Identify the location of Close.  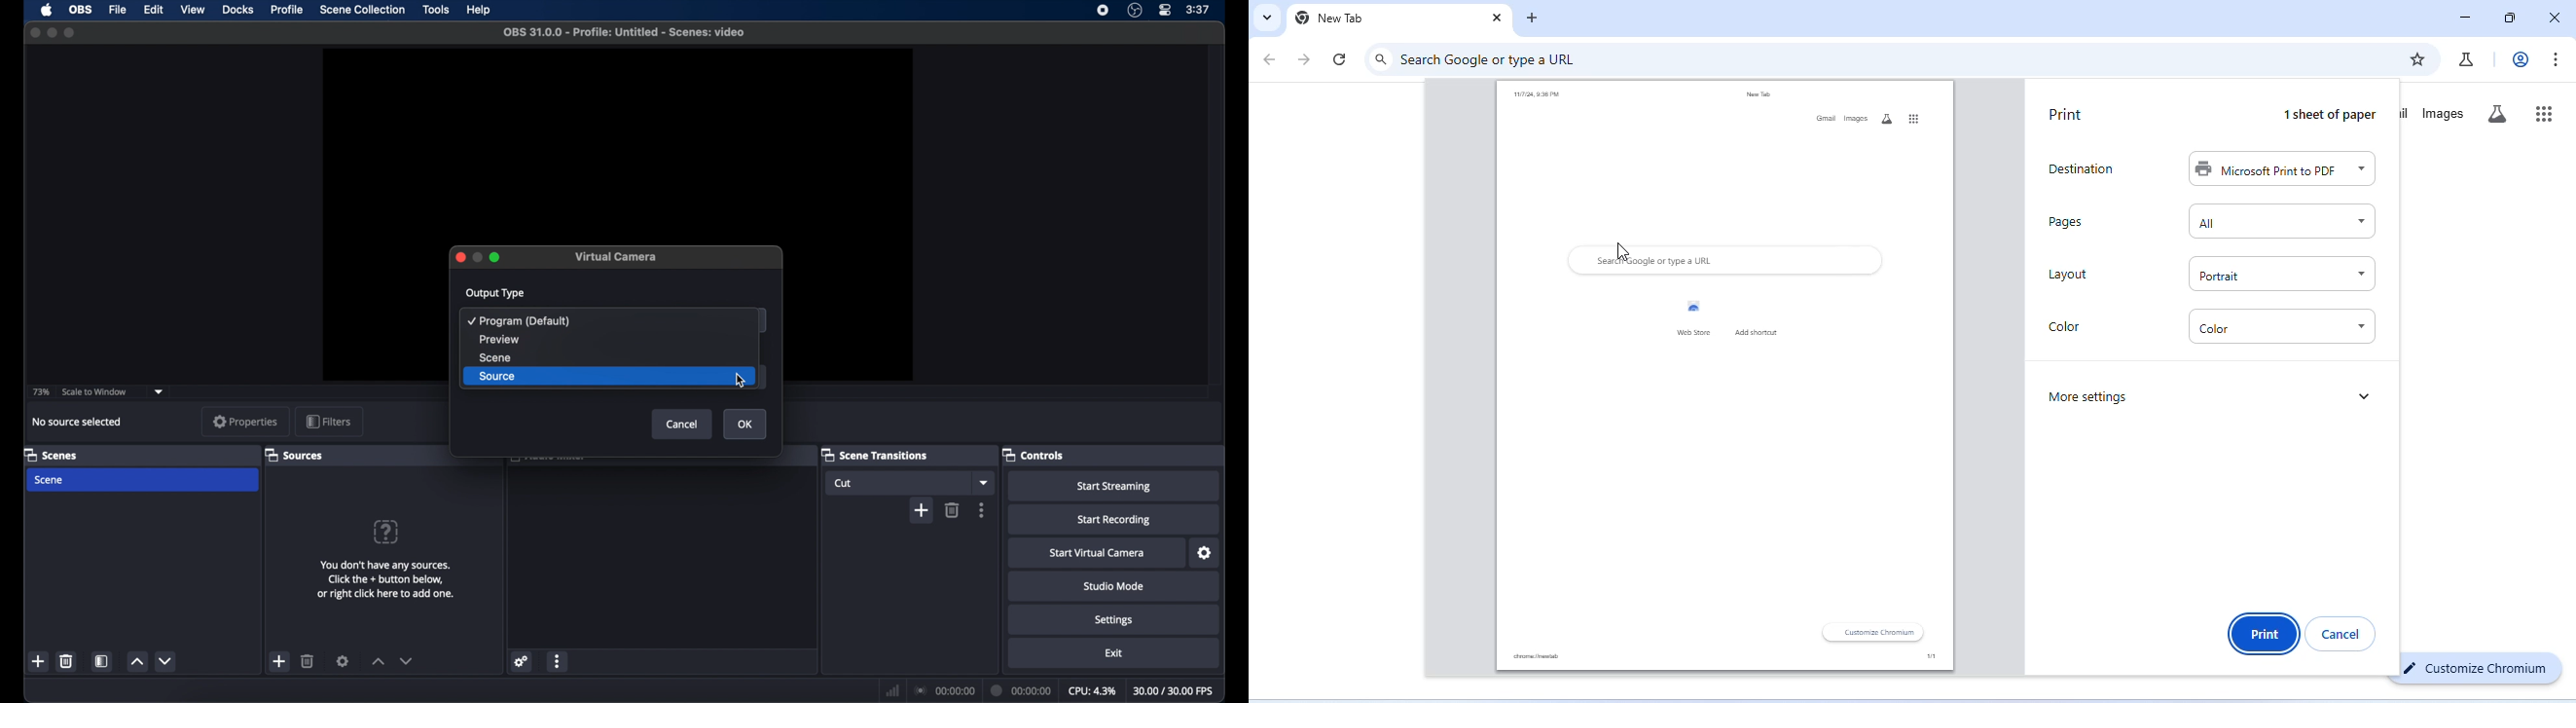
(459, 258).